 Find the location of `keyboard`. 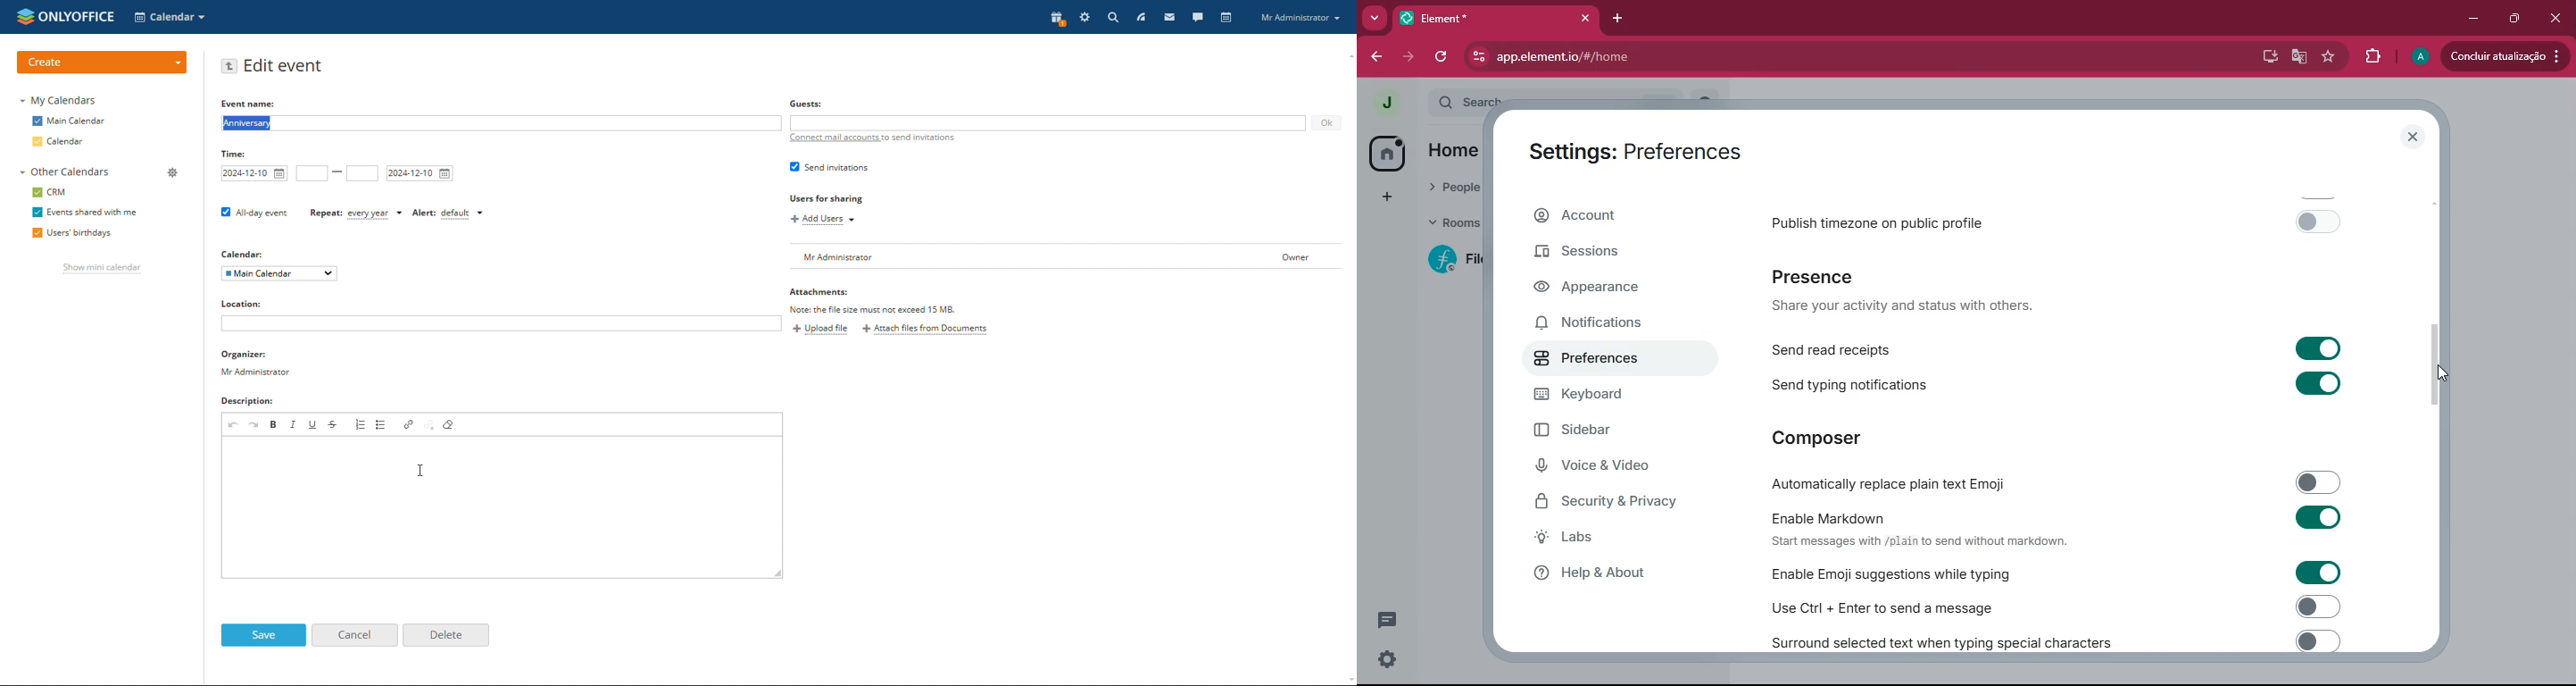

keyboard is located at coordinates (1607, 399).